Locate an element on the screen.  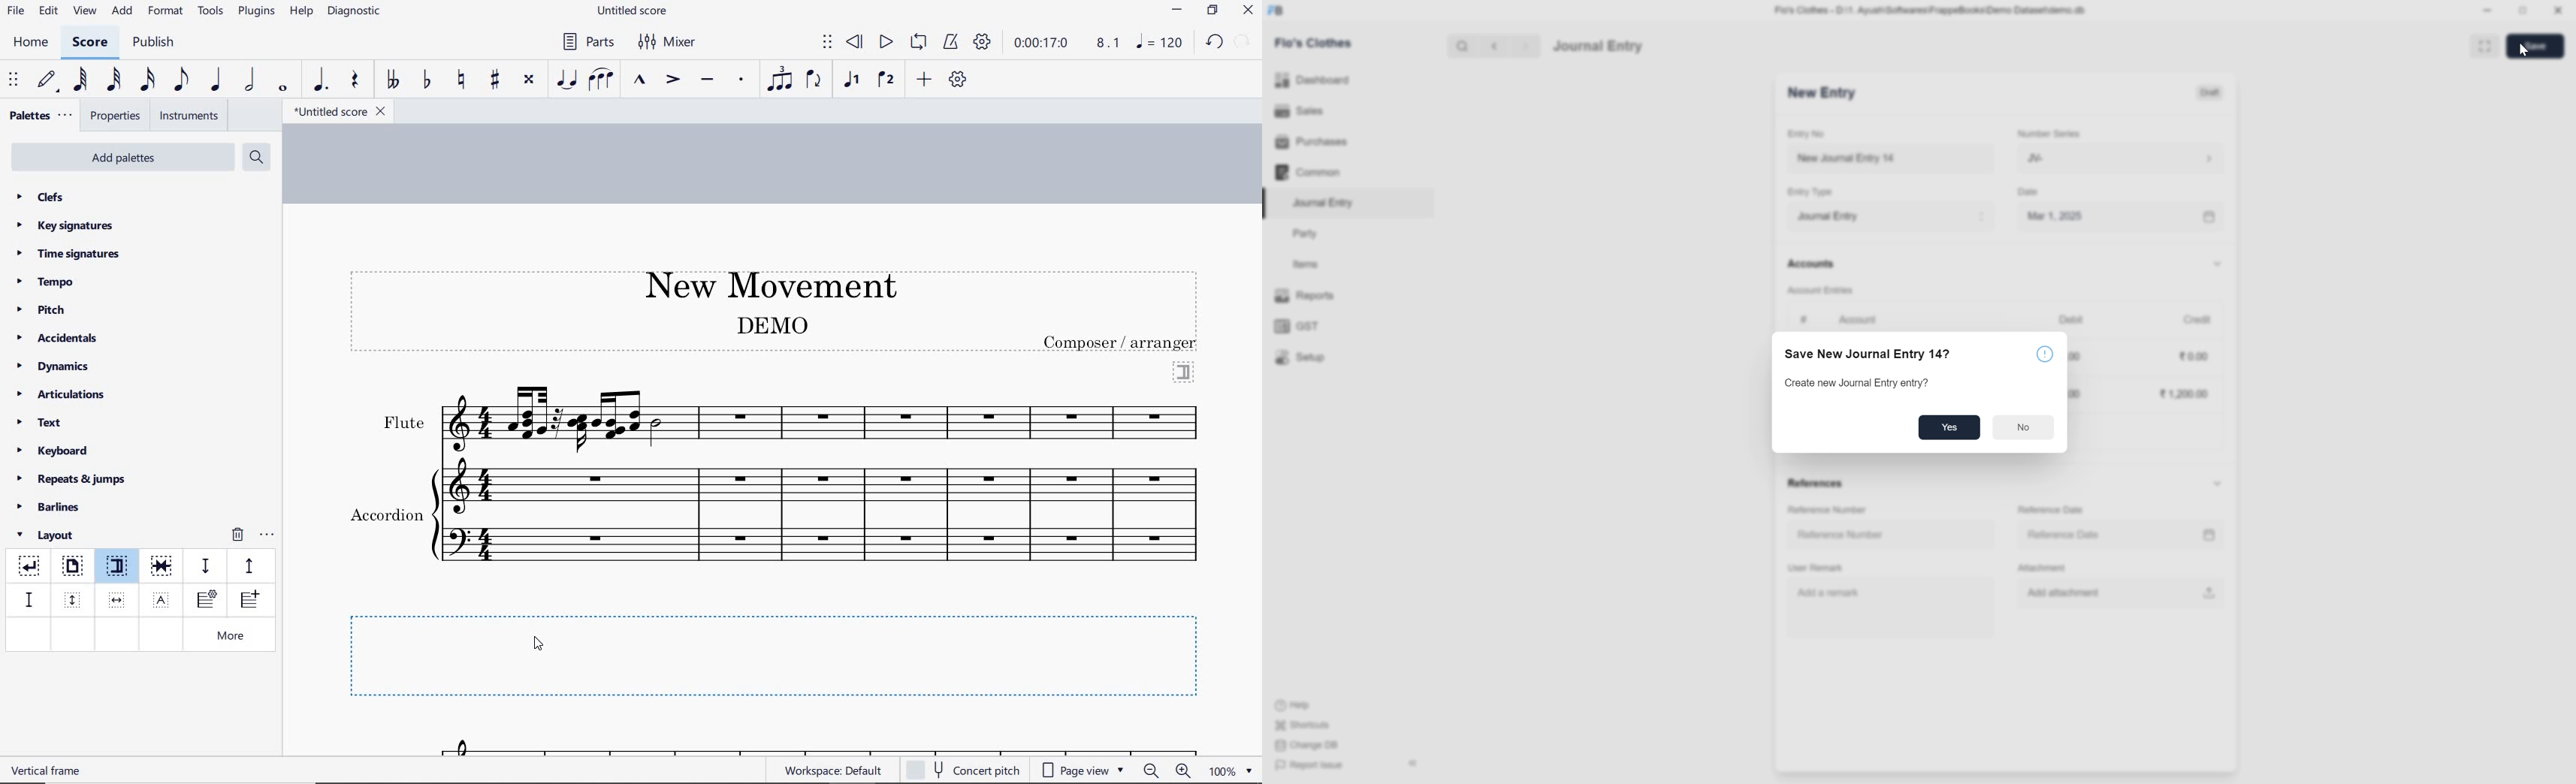
Add a remark is located at coordinates (1831, 592).